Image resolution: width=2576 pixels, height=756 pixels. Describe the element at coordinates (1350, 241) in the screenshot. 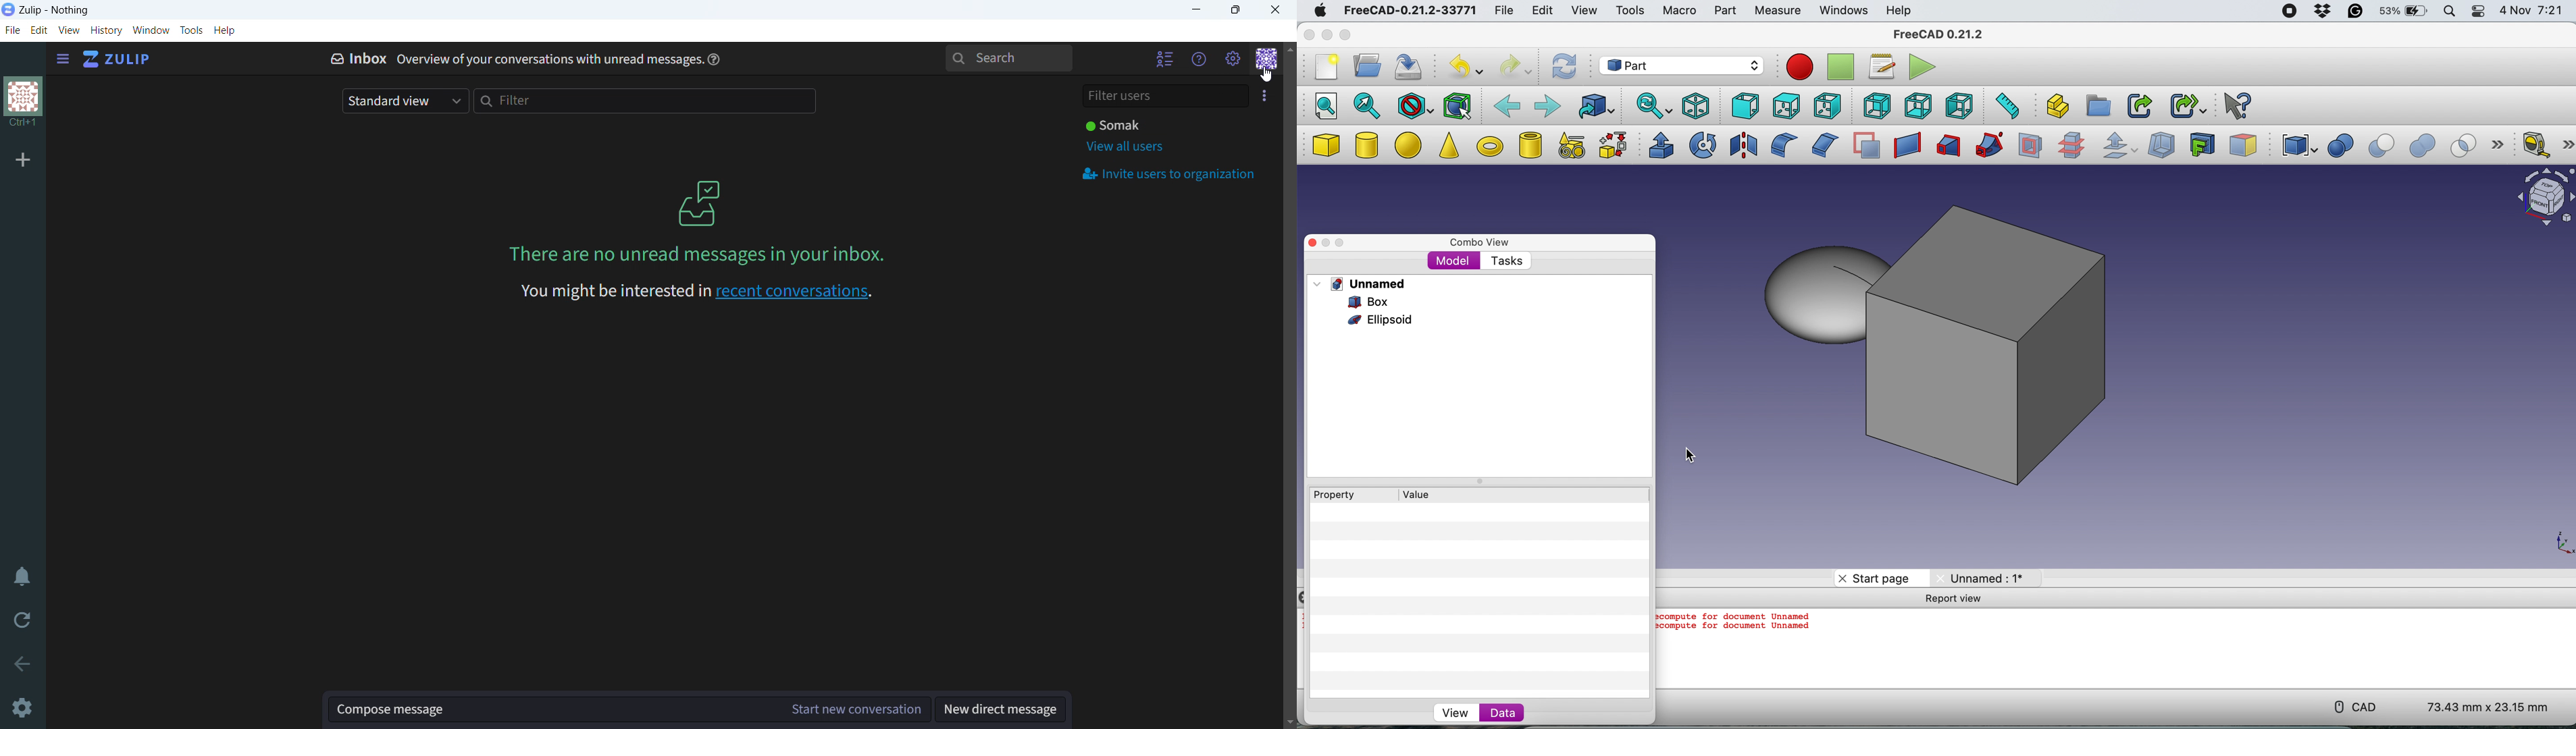

I see `maximise` at that location.